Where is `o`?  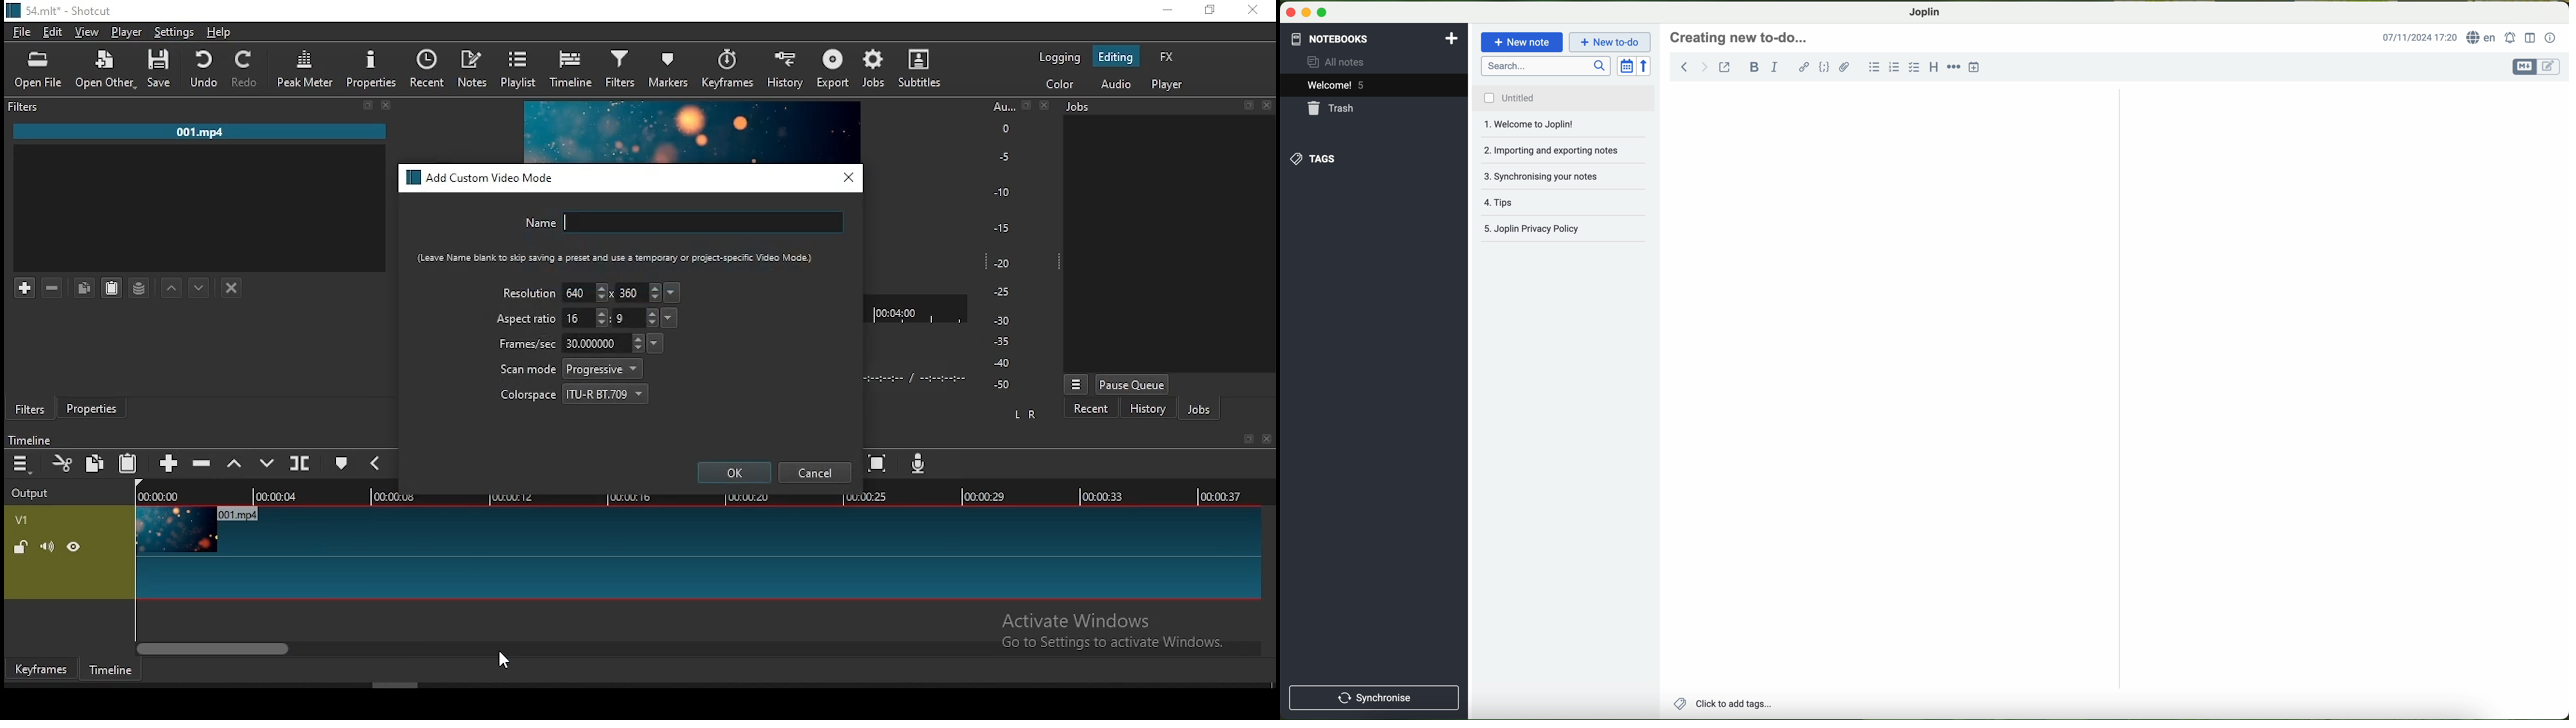
o is located at coordinates (998, 127).